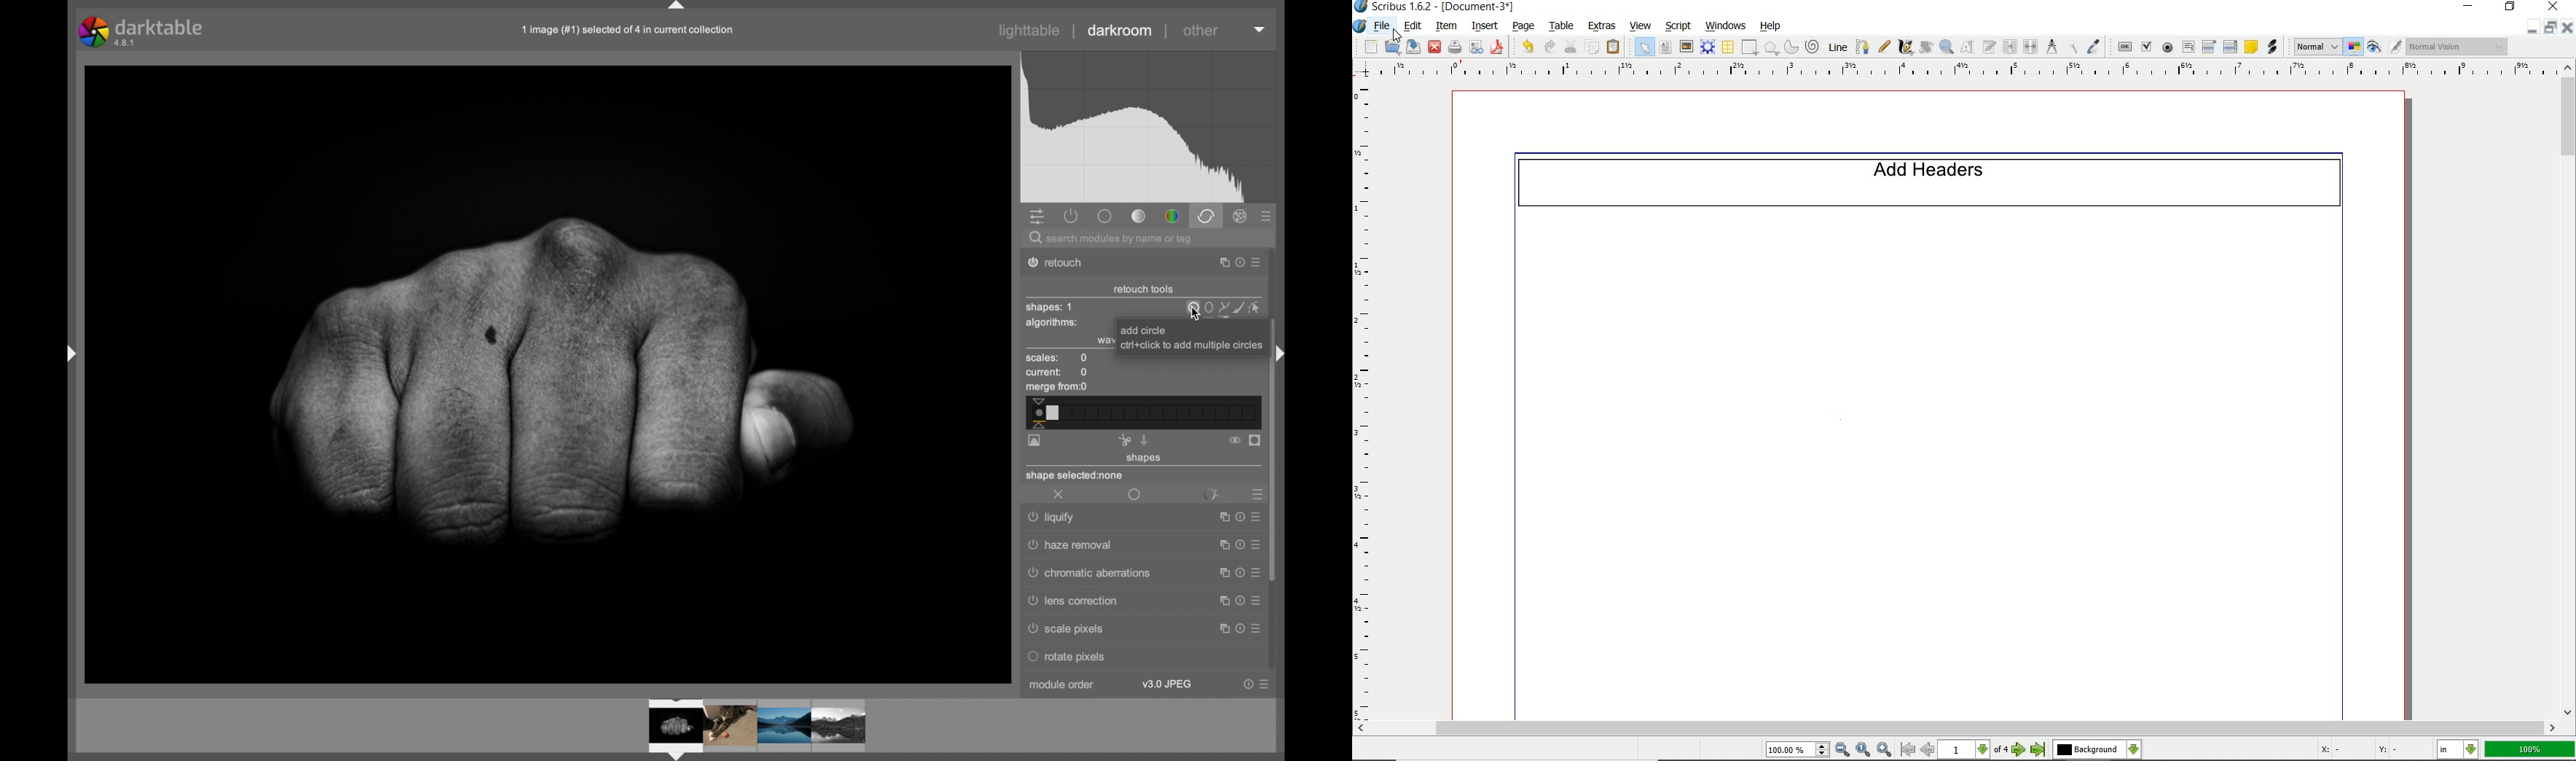  What do you see at coordinates (1071, 545) in the screenshot?
I see `haze removal` at bounding box center [1071, 545].